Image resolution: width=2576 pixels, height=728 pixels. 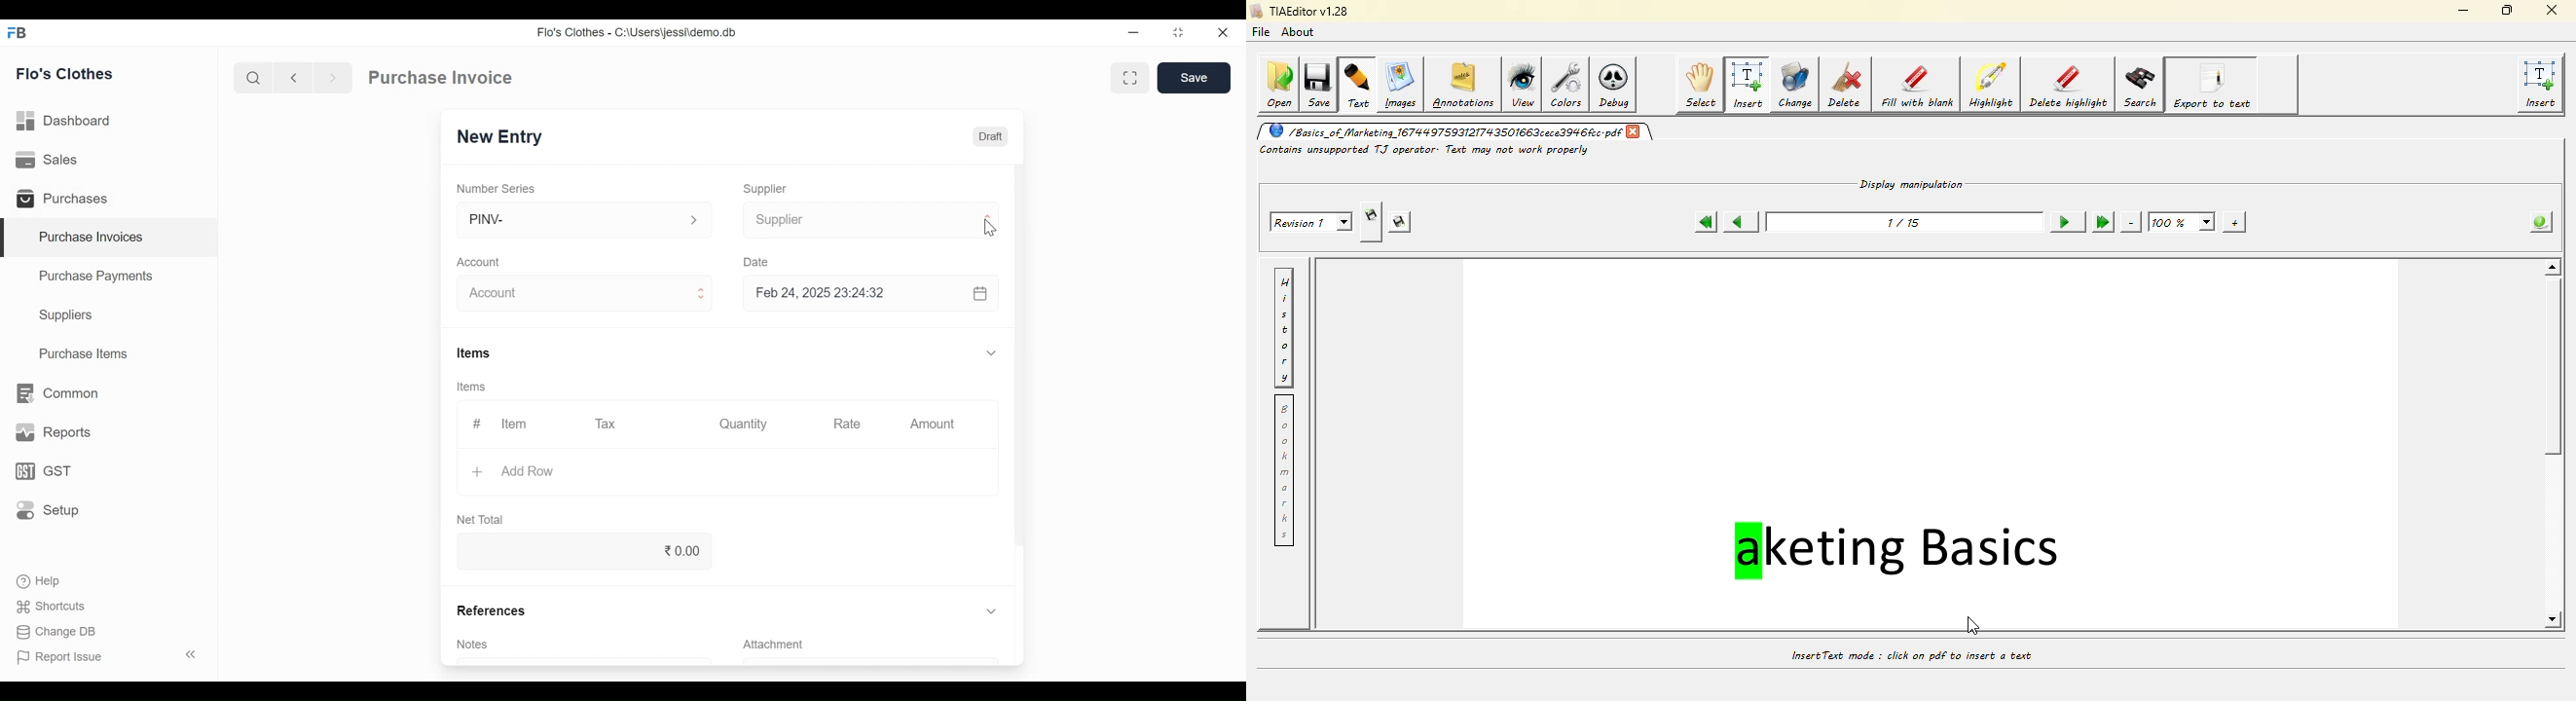 What do you see at coordinates (1127, 79) in the screenshot?
I see `Toggle between form and full width` at bounding box center [1127, 79].